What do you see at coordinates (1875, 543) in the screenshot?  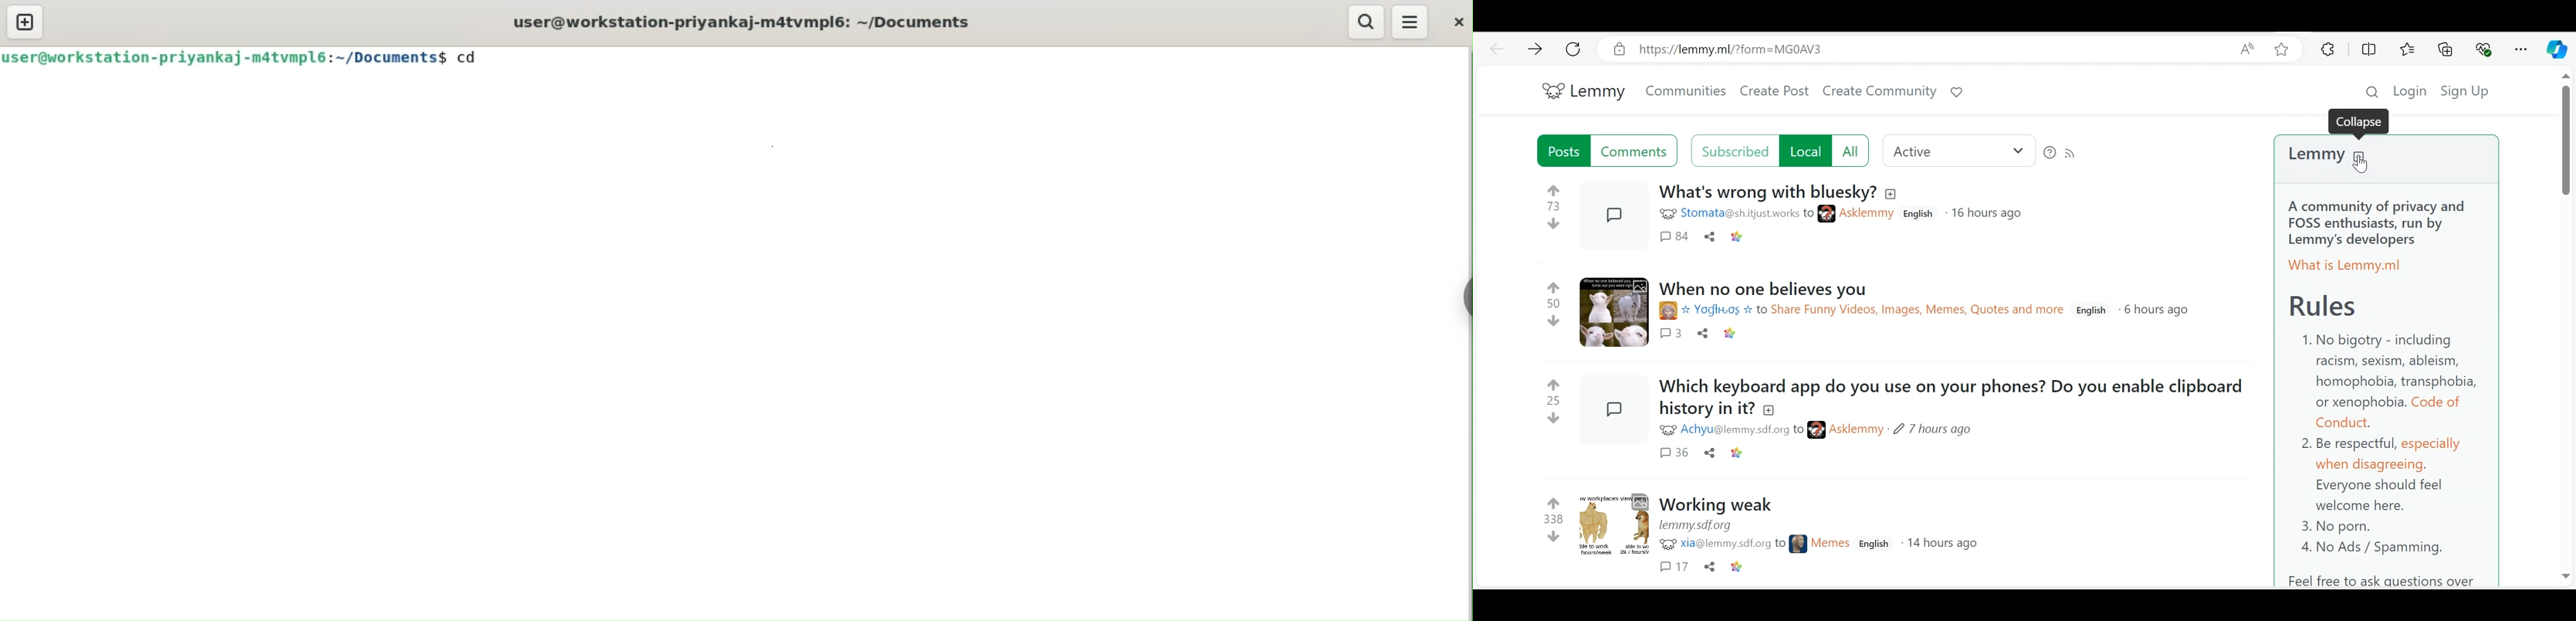 I see `language` at bounding box center [1875, 543].